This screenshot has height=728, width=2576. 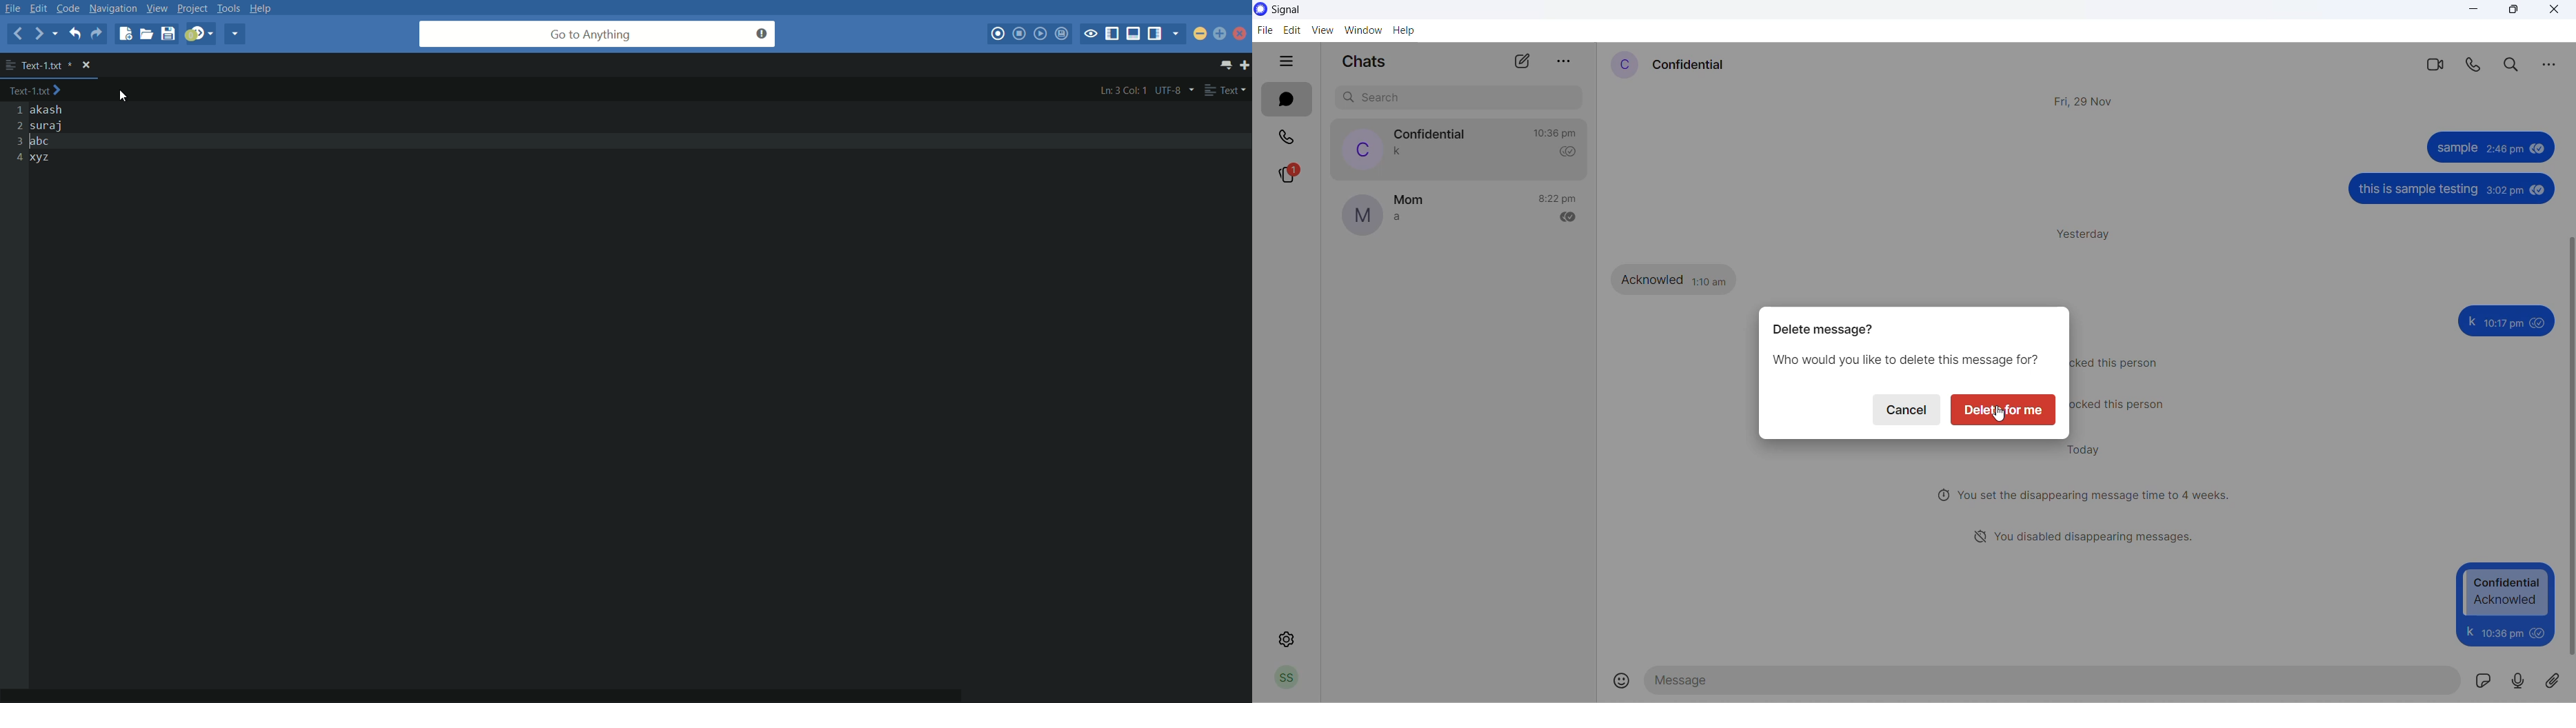 What do you see at coordinates (2417, 190) in the screenshot?
I see `~ this is sample testing` at bounding box center [2417, 190].